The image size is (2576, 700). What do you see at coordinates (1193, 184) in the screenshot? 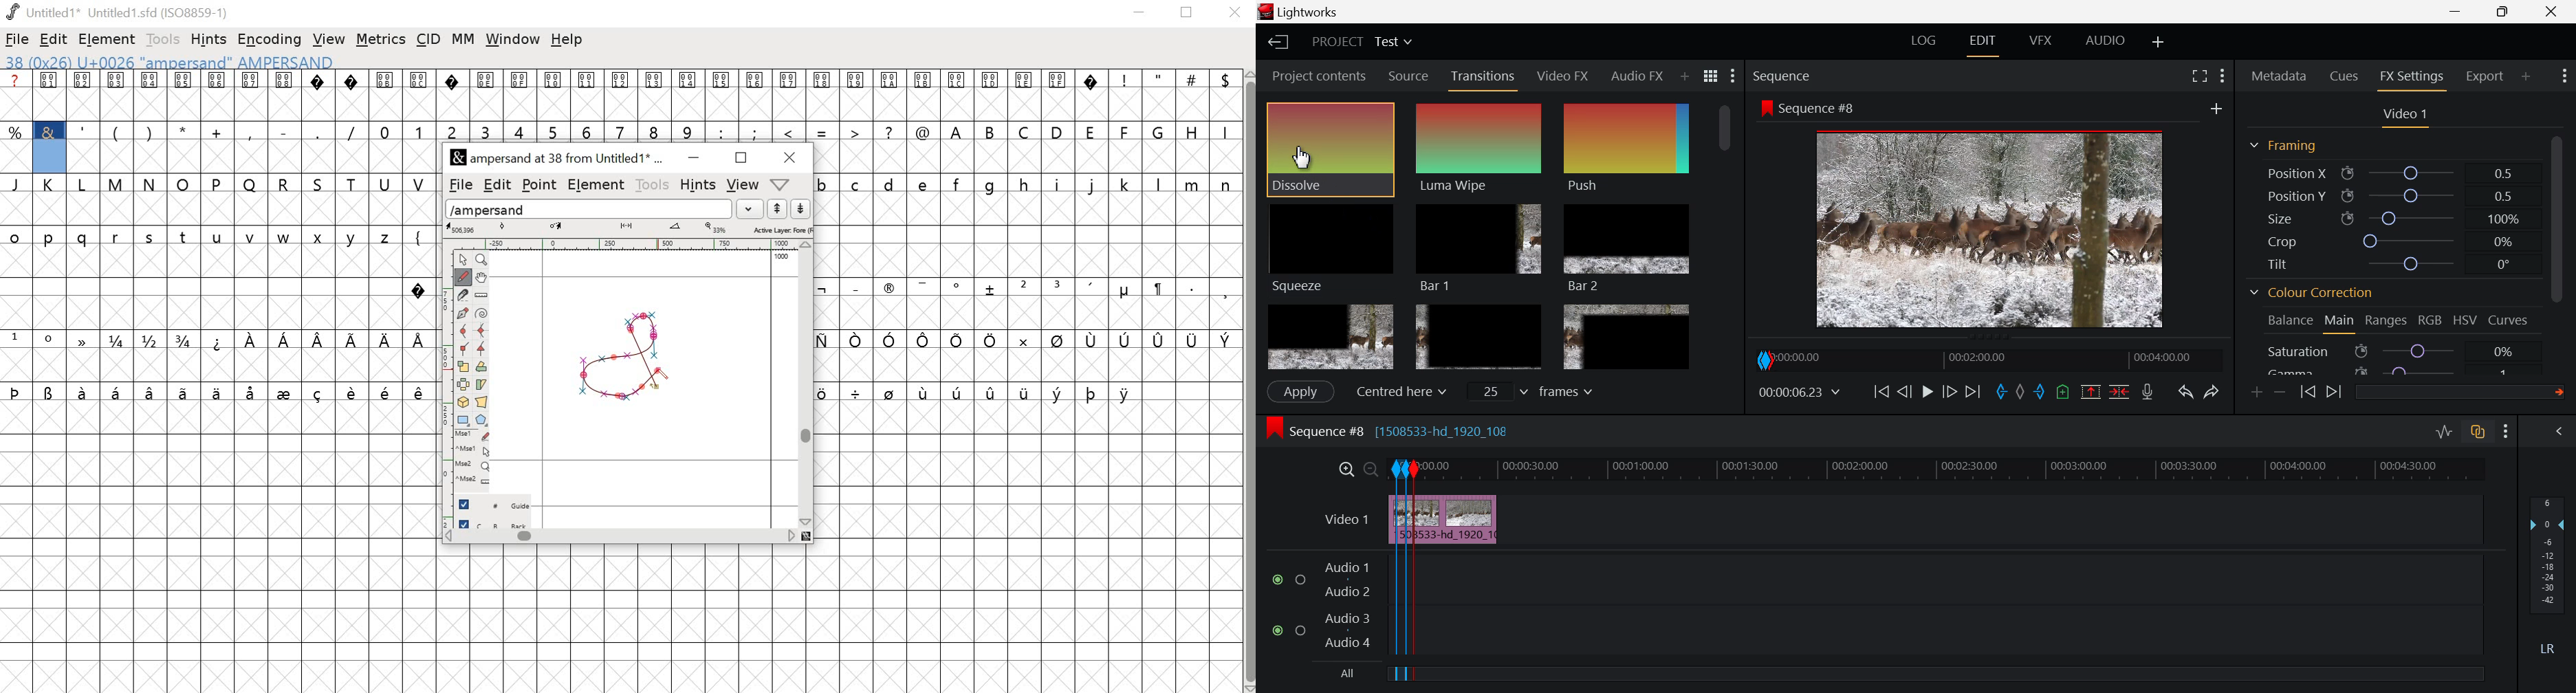
I see `m` at bounding box center [1193, 184].